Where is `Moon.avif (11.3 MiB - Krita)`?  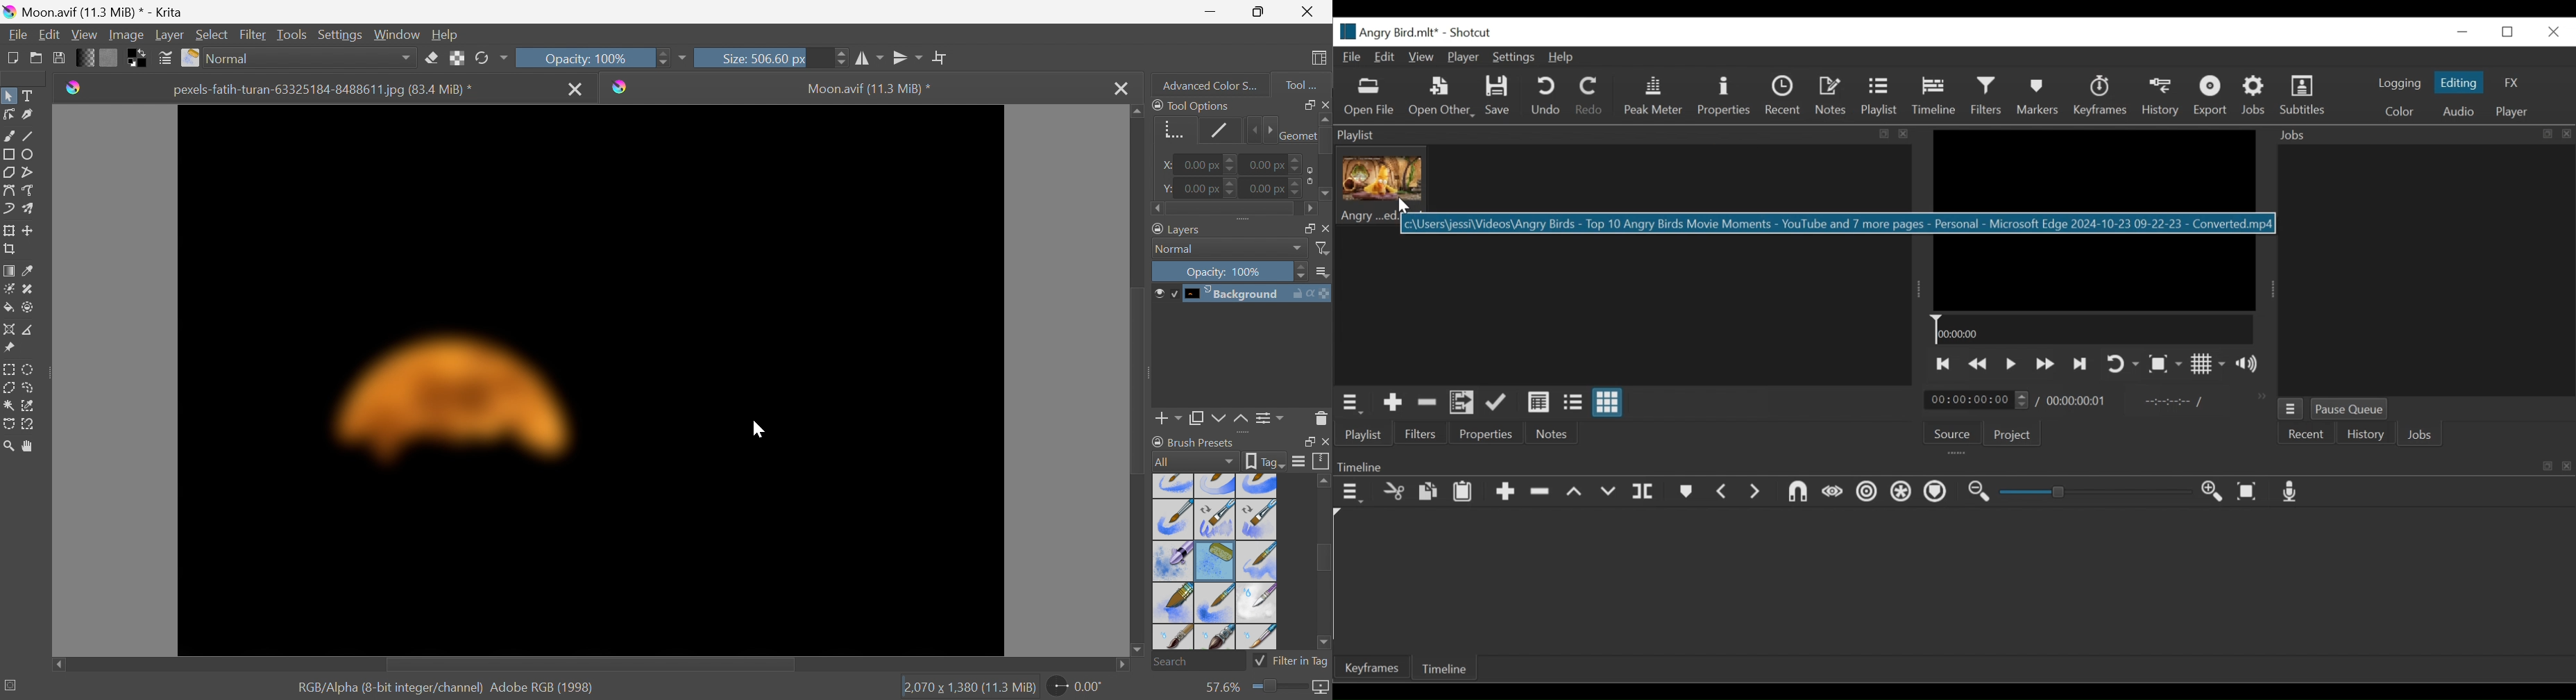
Moon.avif (11.3 MiB - Krita) is located at coordinates (89, 10).